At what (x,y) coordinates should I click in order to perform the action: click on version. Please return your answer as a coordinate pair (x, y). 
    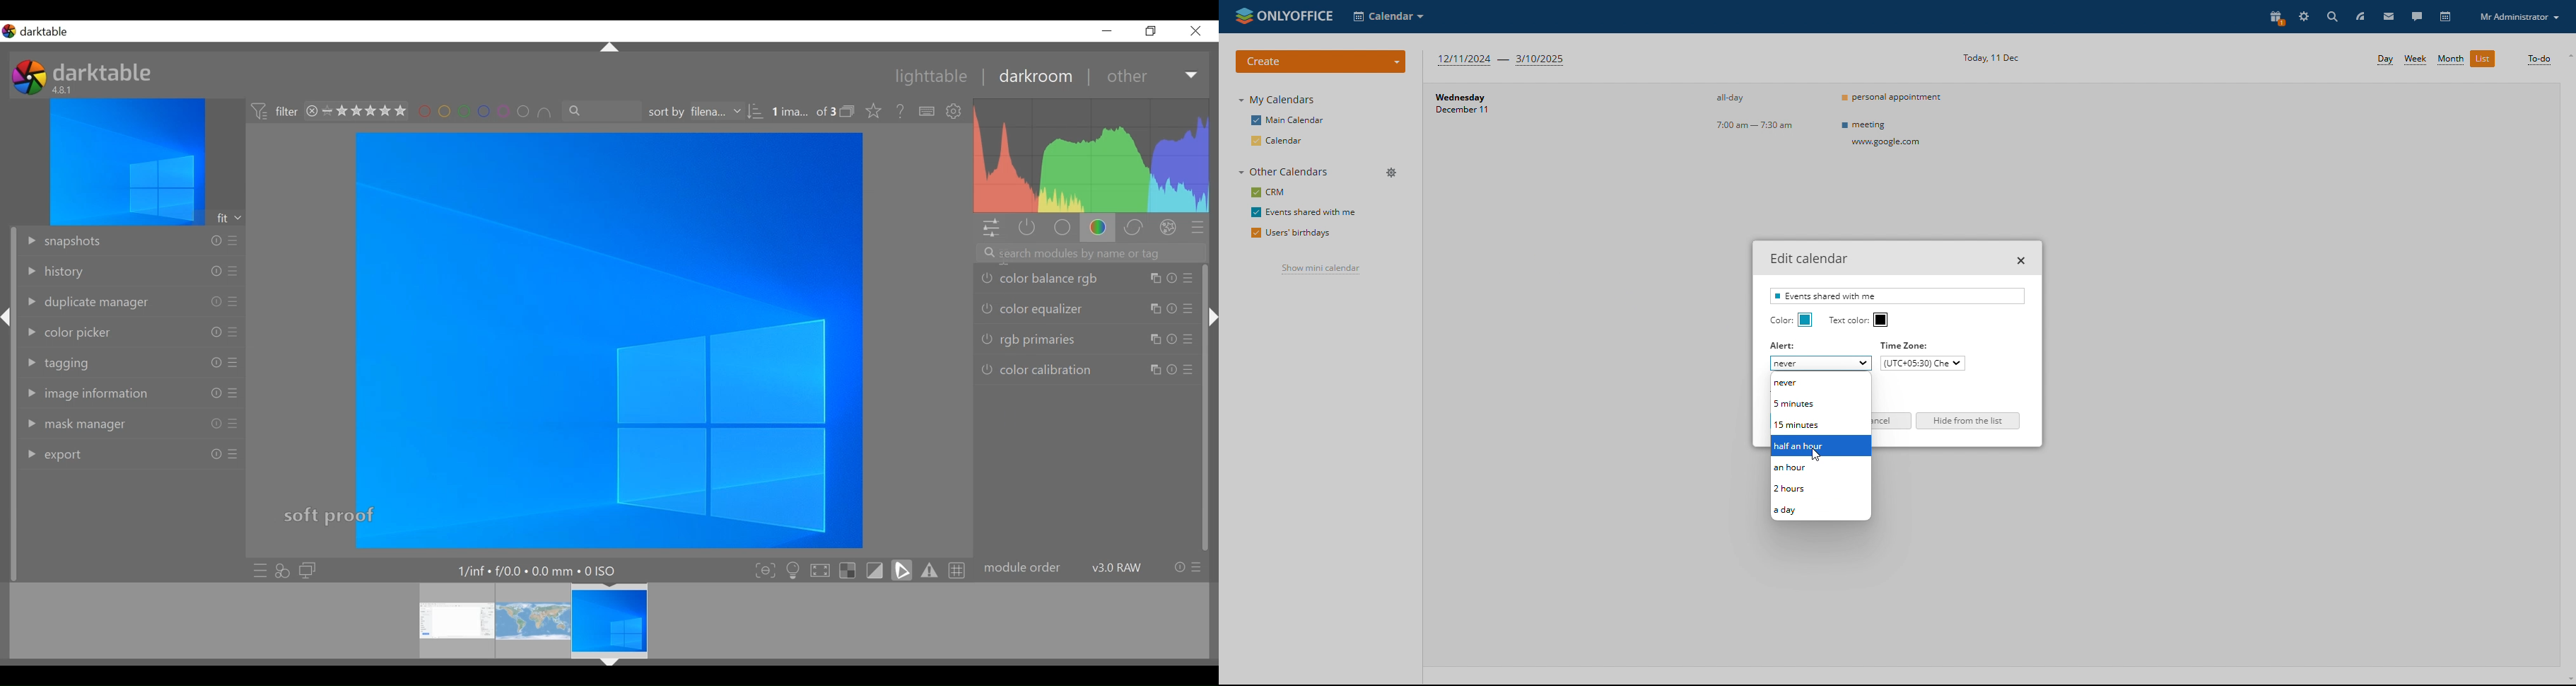
    Looking at the image, I should click on (1118, 567).